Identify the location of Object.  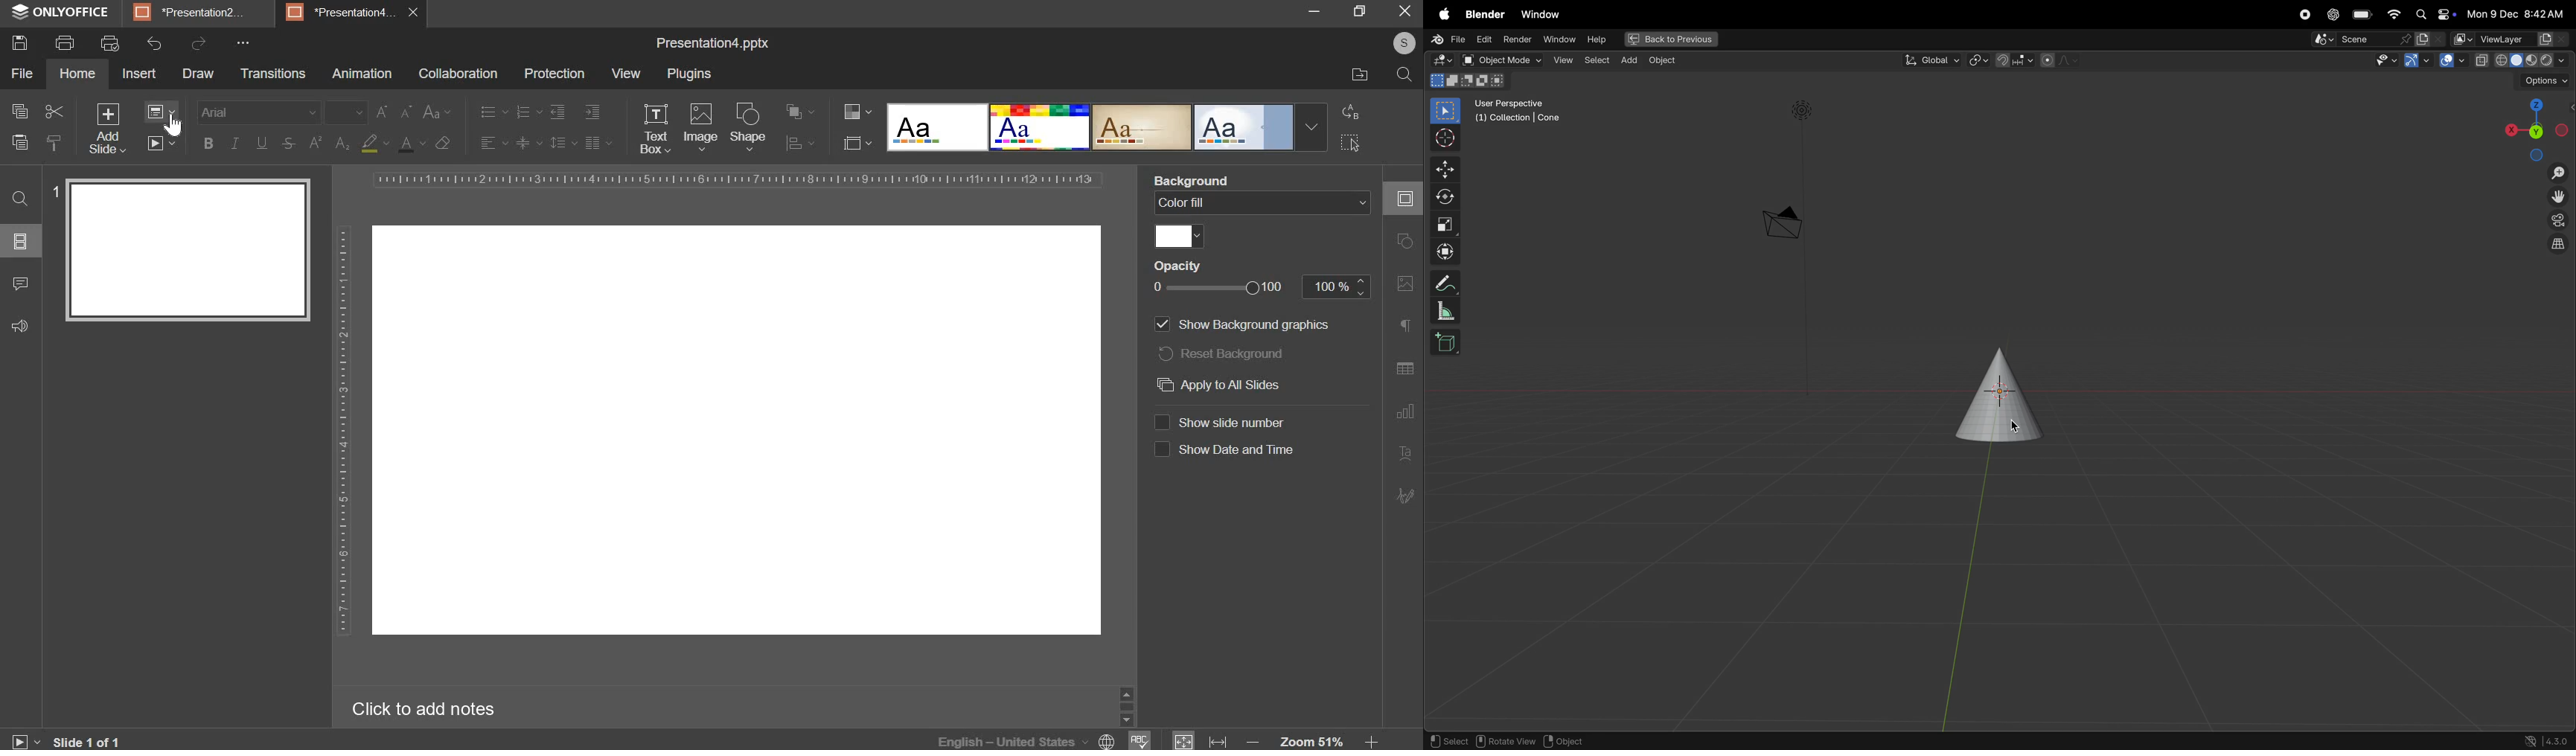
(1665, 60).